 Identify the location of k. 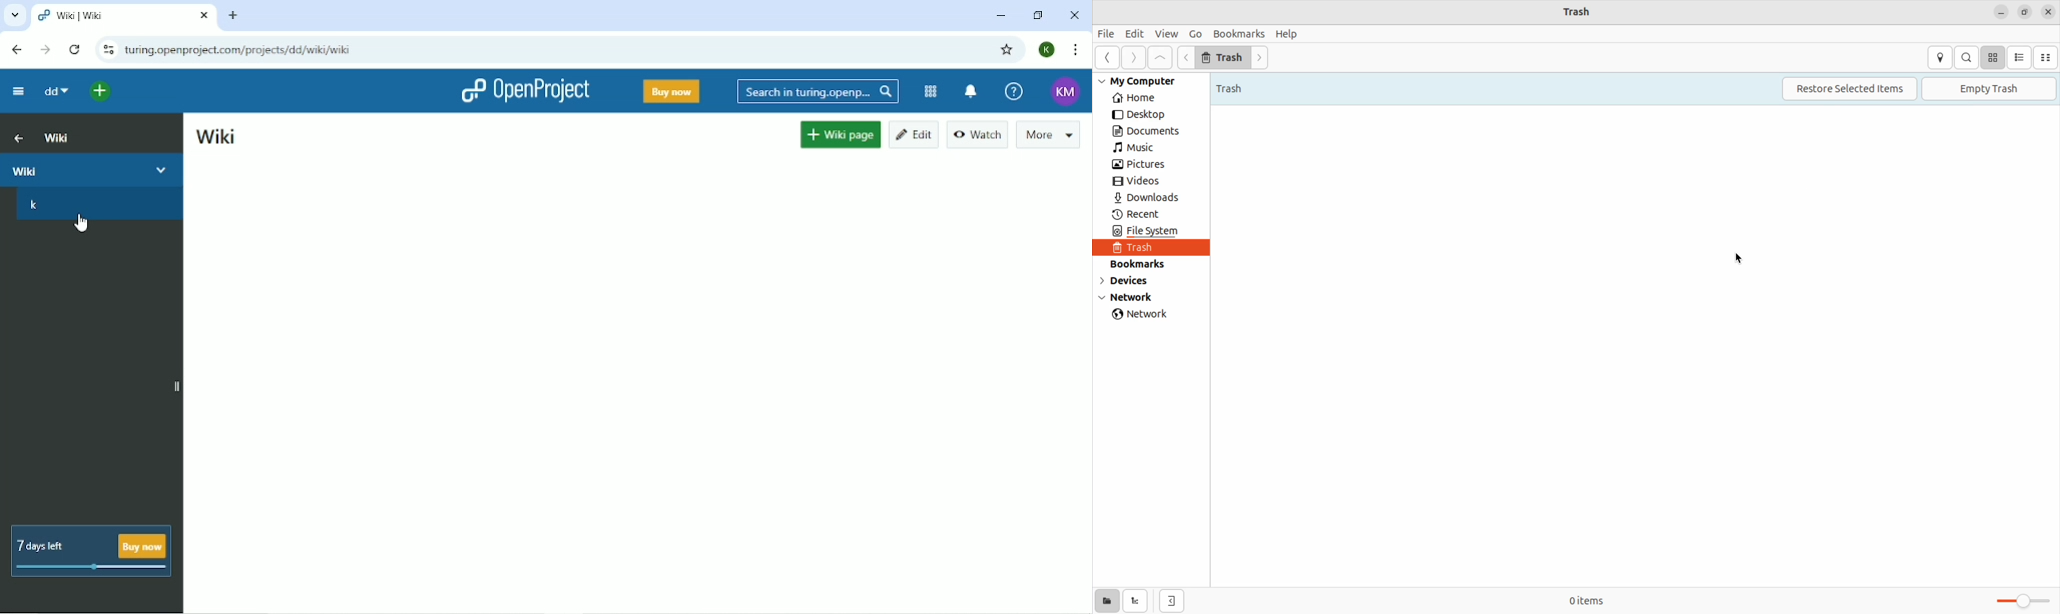
(34, 205).